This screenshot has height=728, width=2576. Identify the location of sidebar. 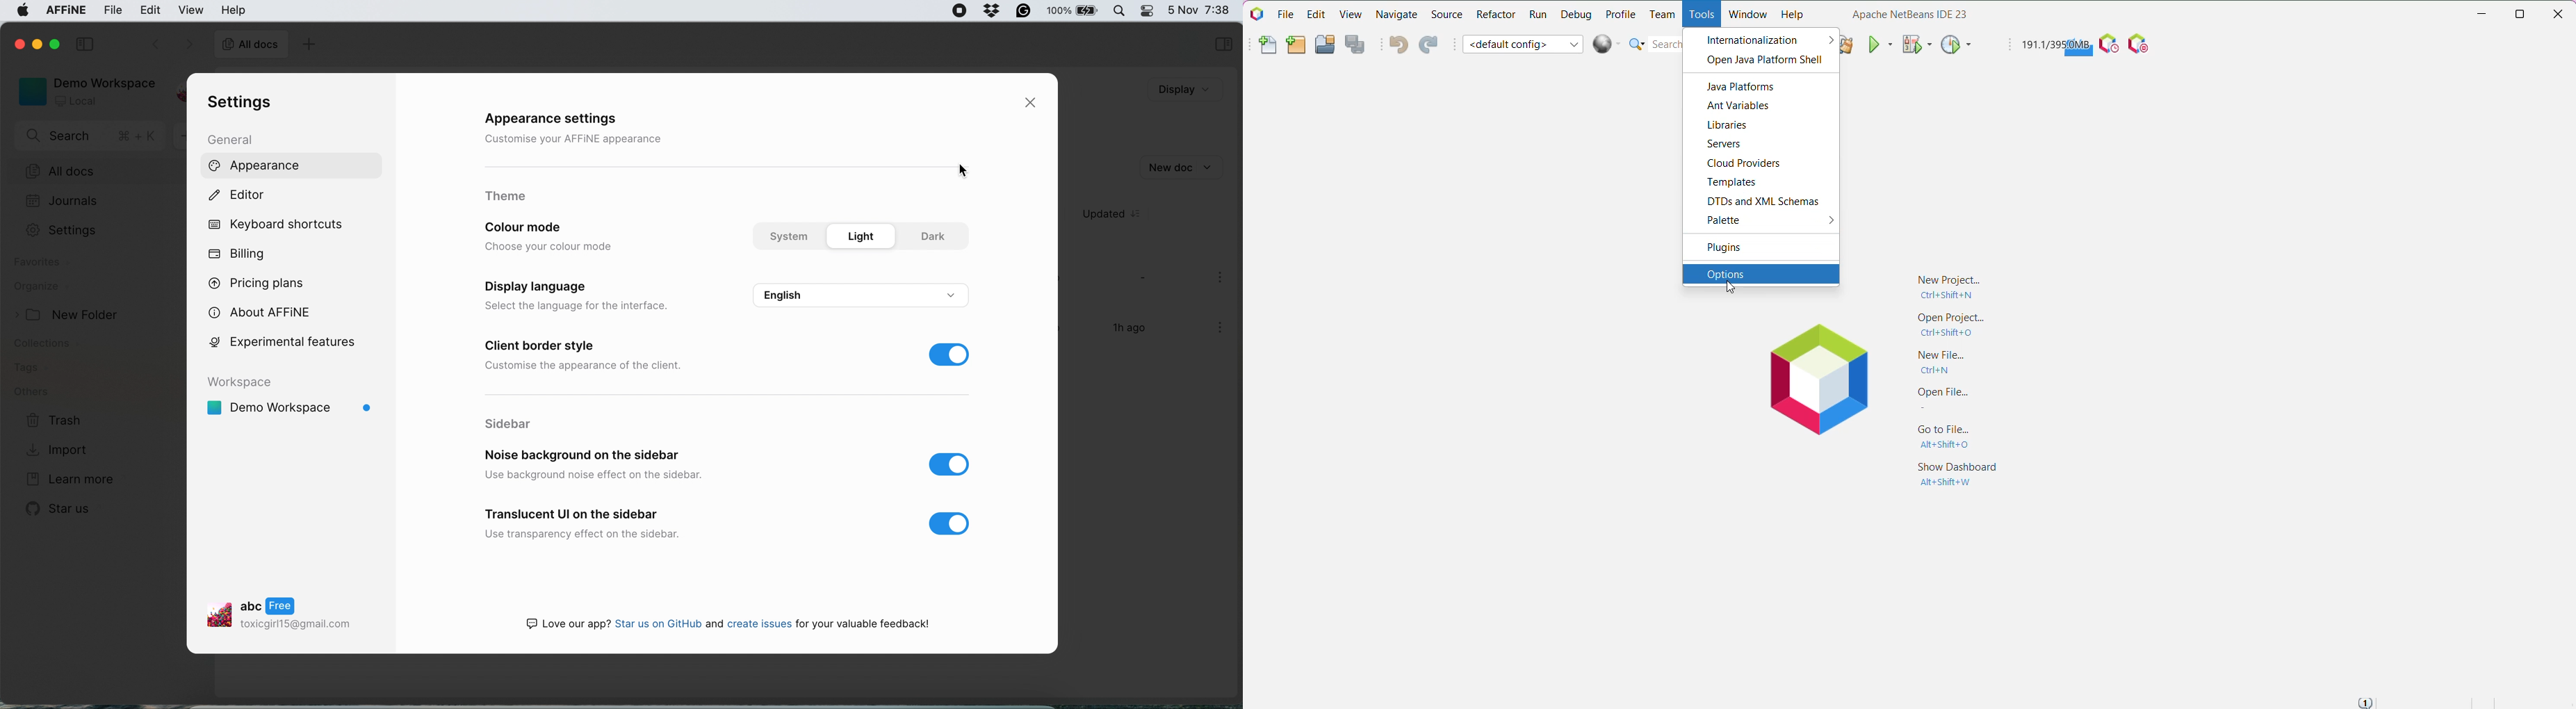
(1223, 46).